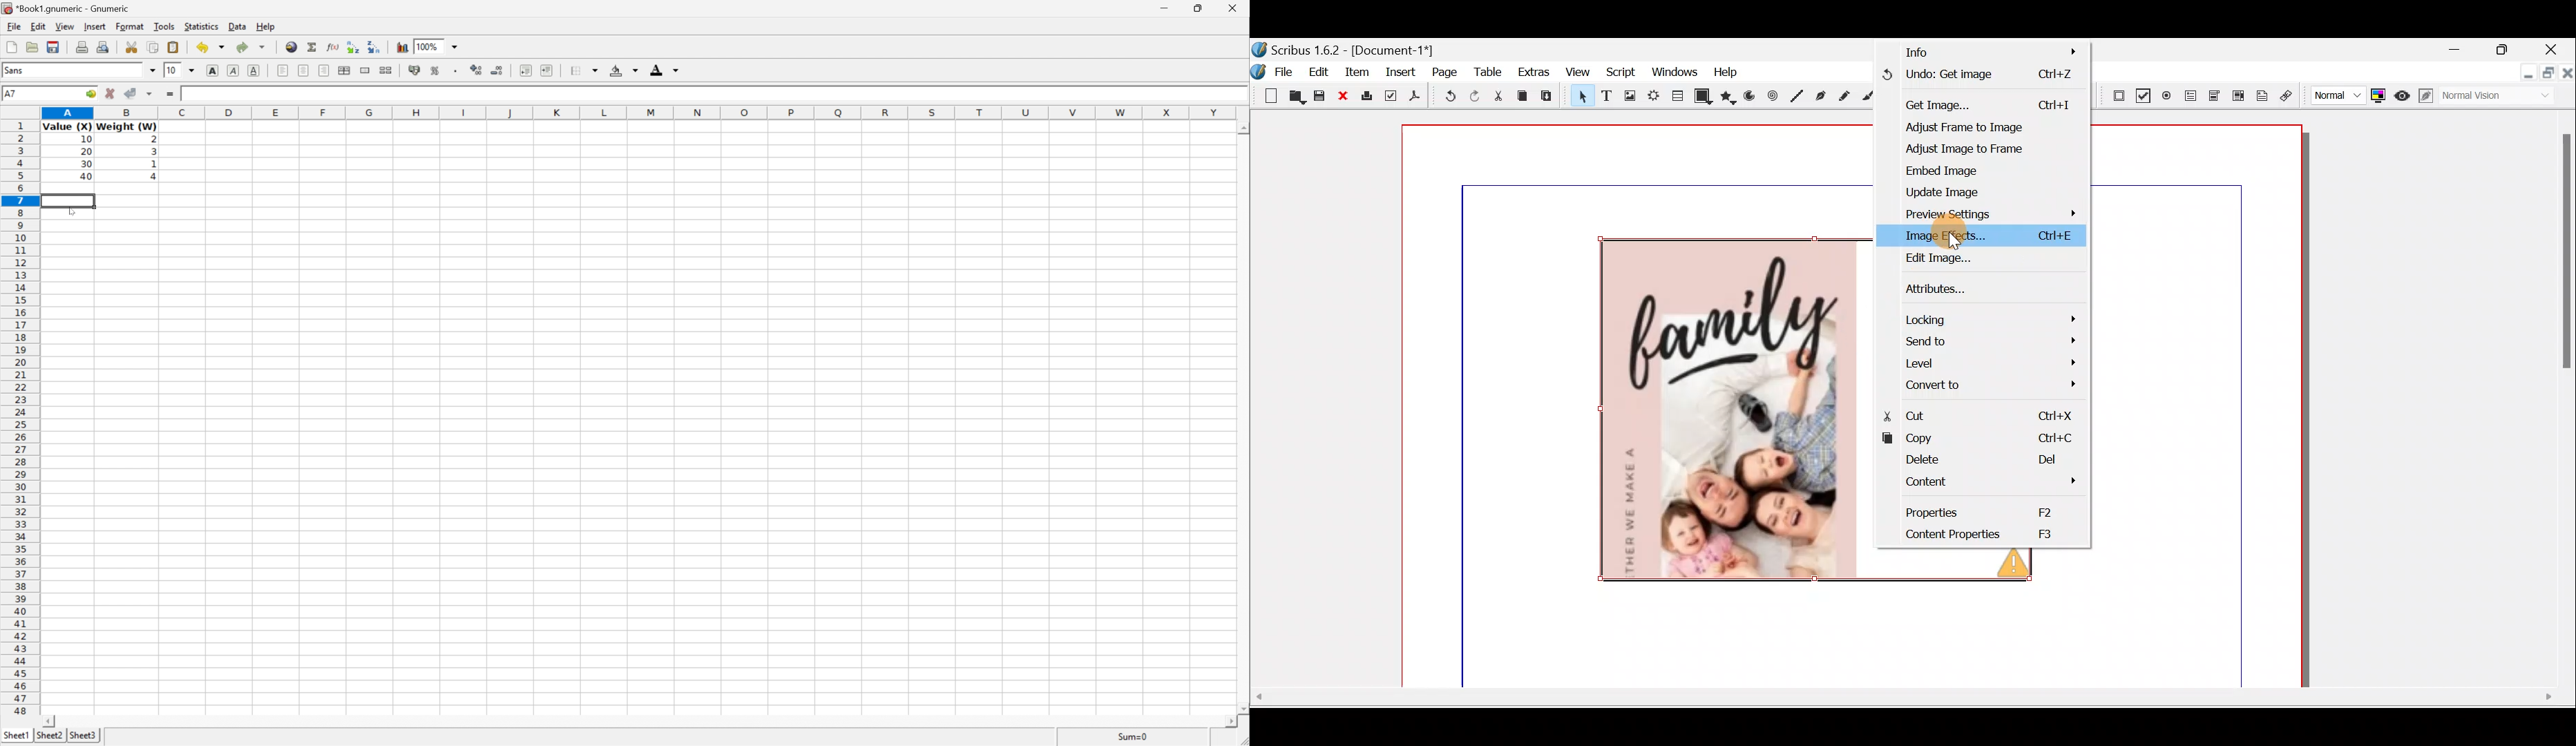 This screenshot has width=2576, height=756. What do you see at coordinates (1344, 97) in the screenshot?
I see `Close` at bounding box center [1344, 97].